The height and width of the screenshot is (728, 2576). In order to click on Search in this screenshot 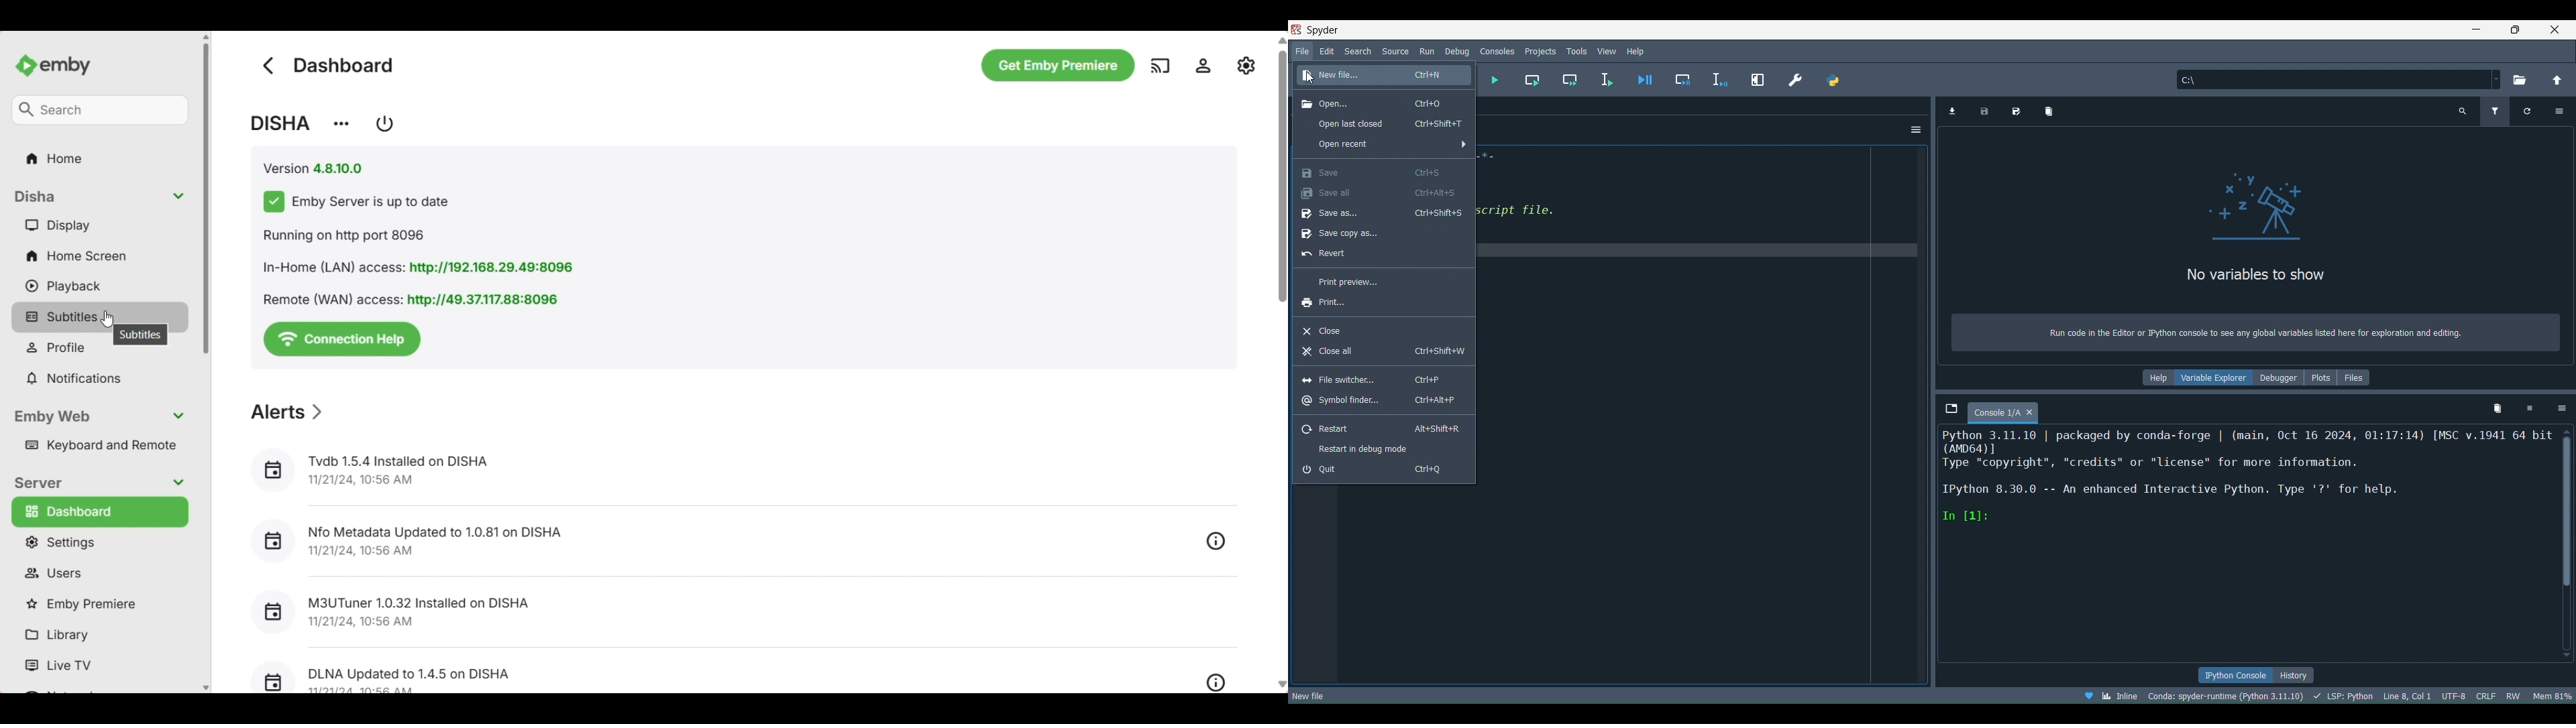, I will do `click(1356, 50)`.